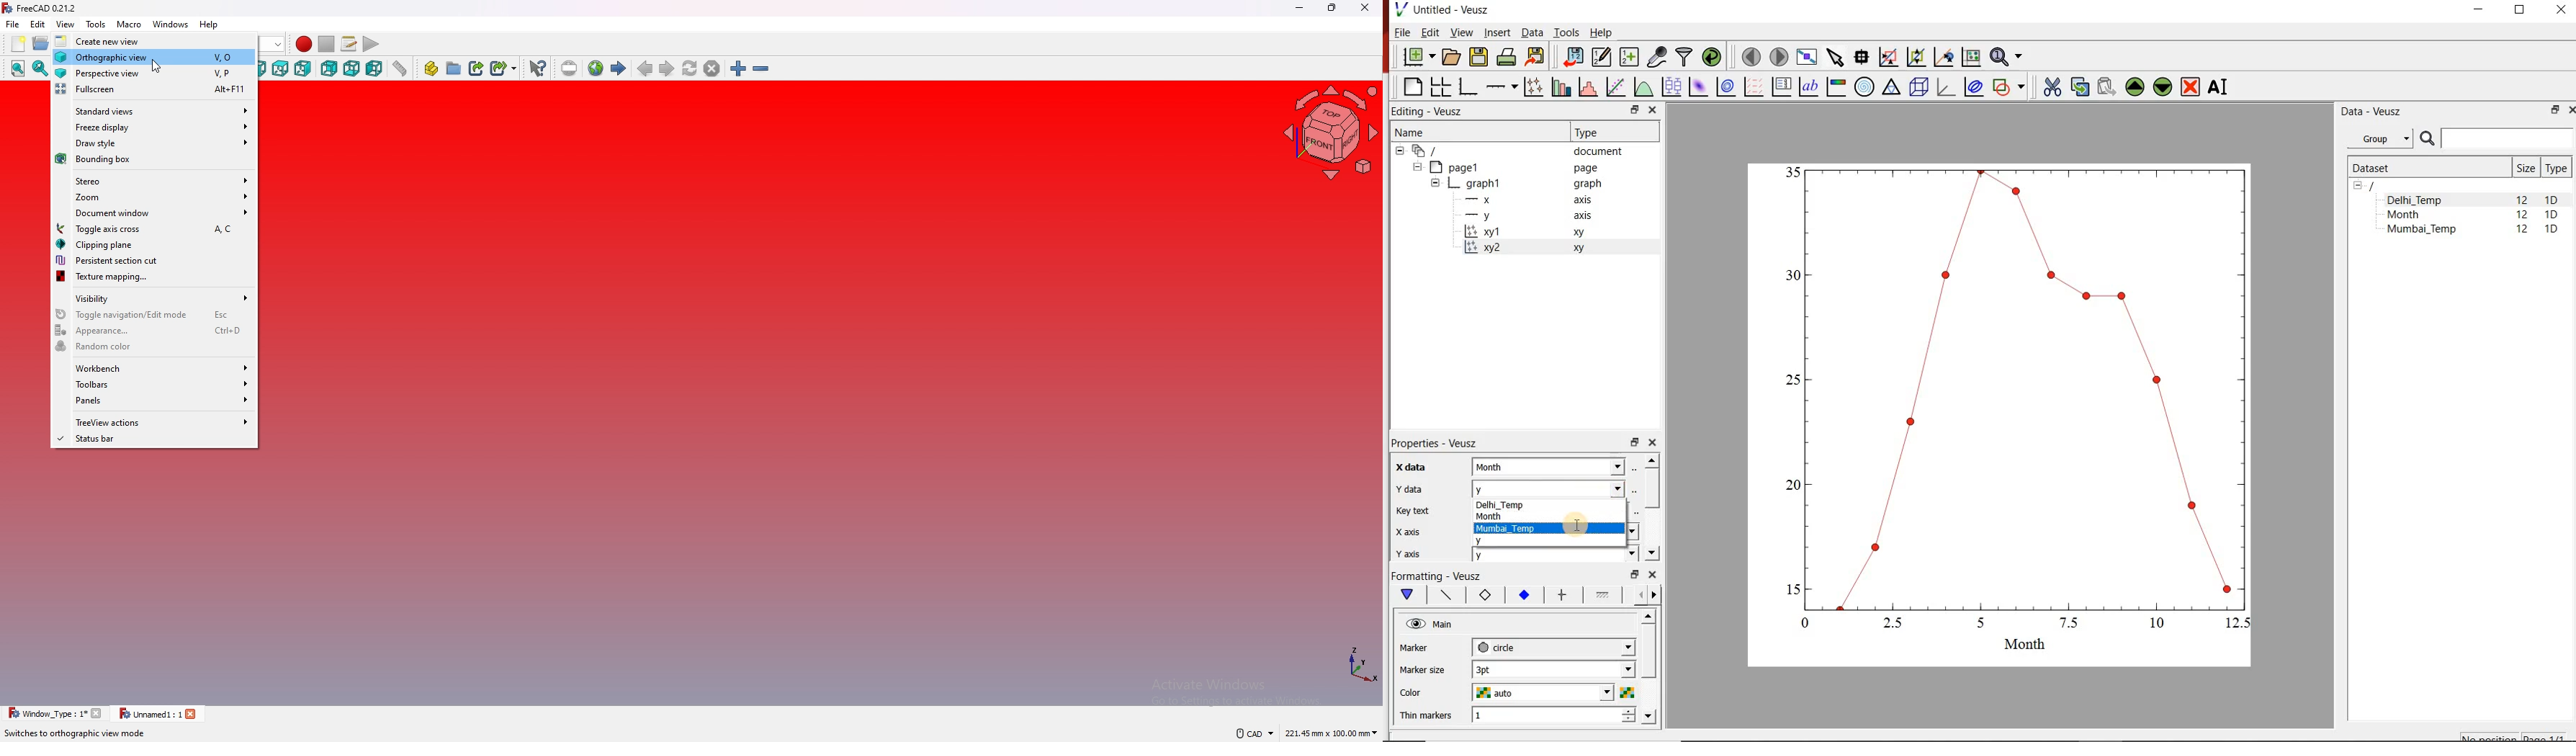 The height and width of the screenshot is (756, 2576). Describe the element at coordinates (504, 68) in the screenshot. I see `create sub link` at that location.